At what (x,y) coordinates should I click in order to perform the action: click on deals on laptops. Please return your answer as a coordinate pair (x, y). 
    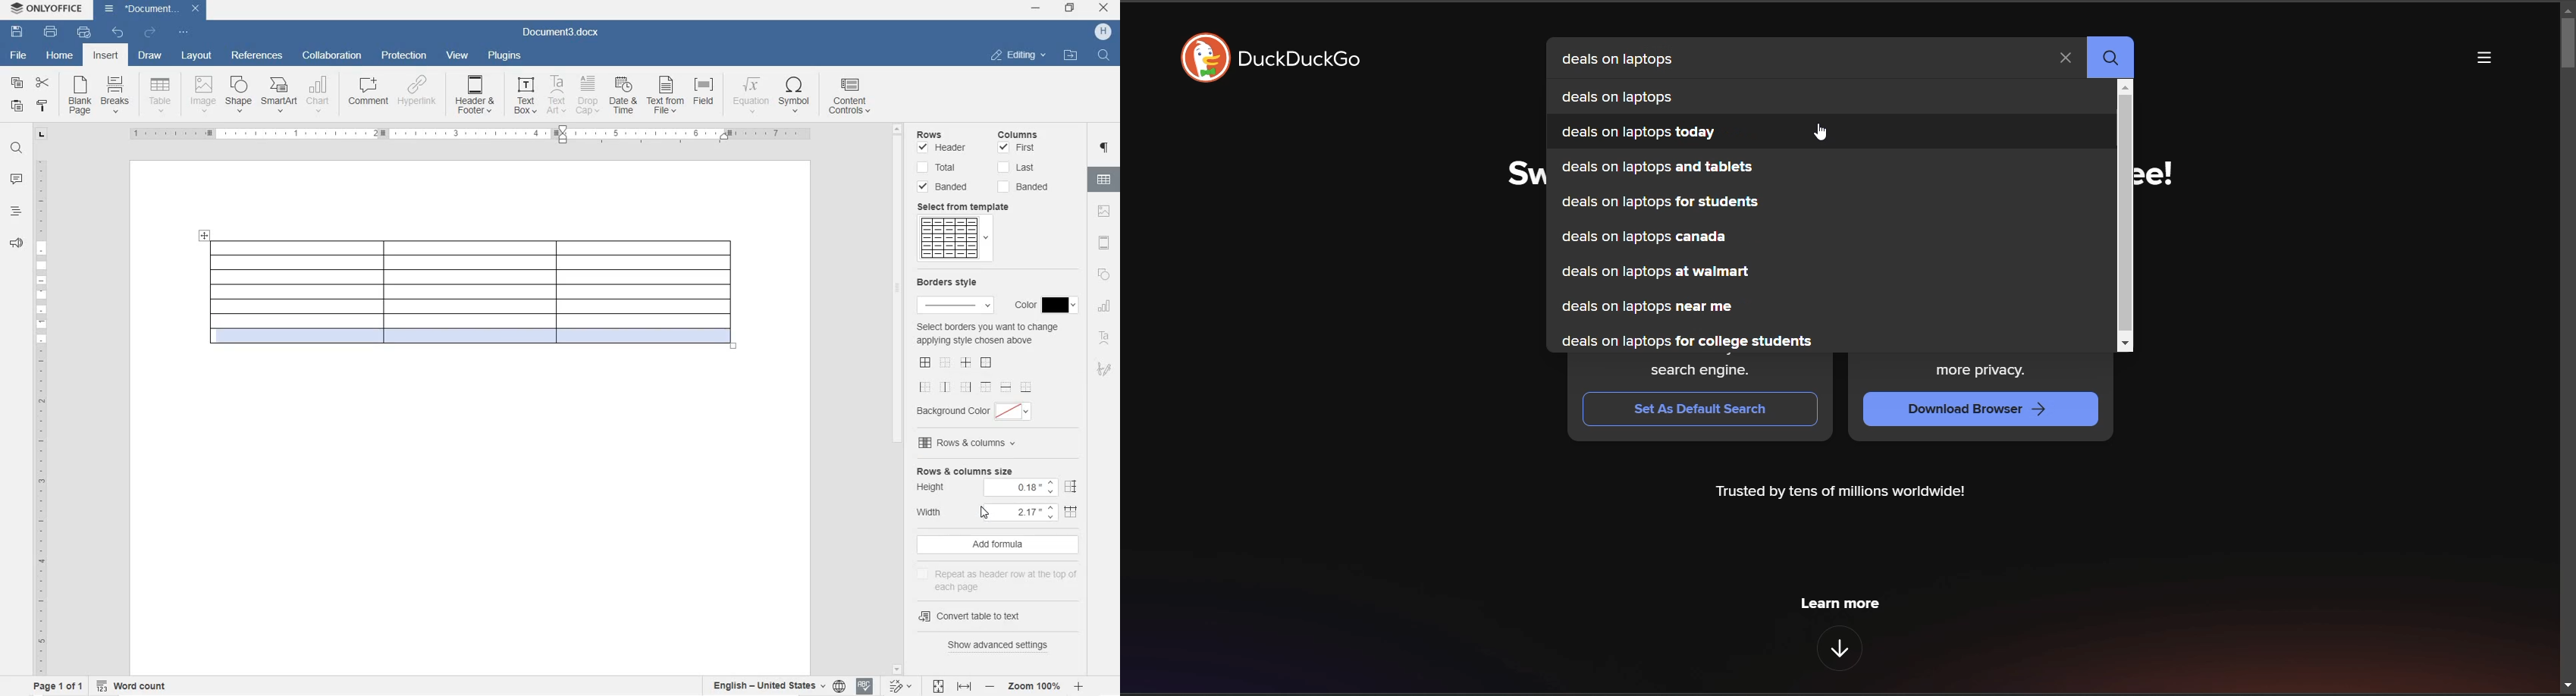
    Looking at the image, I should click on (1652, 96).